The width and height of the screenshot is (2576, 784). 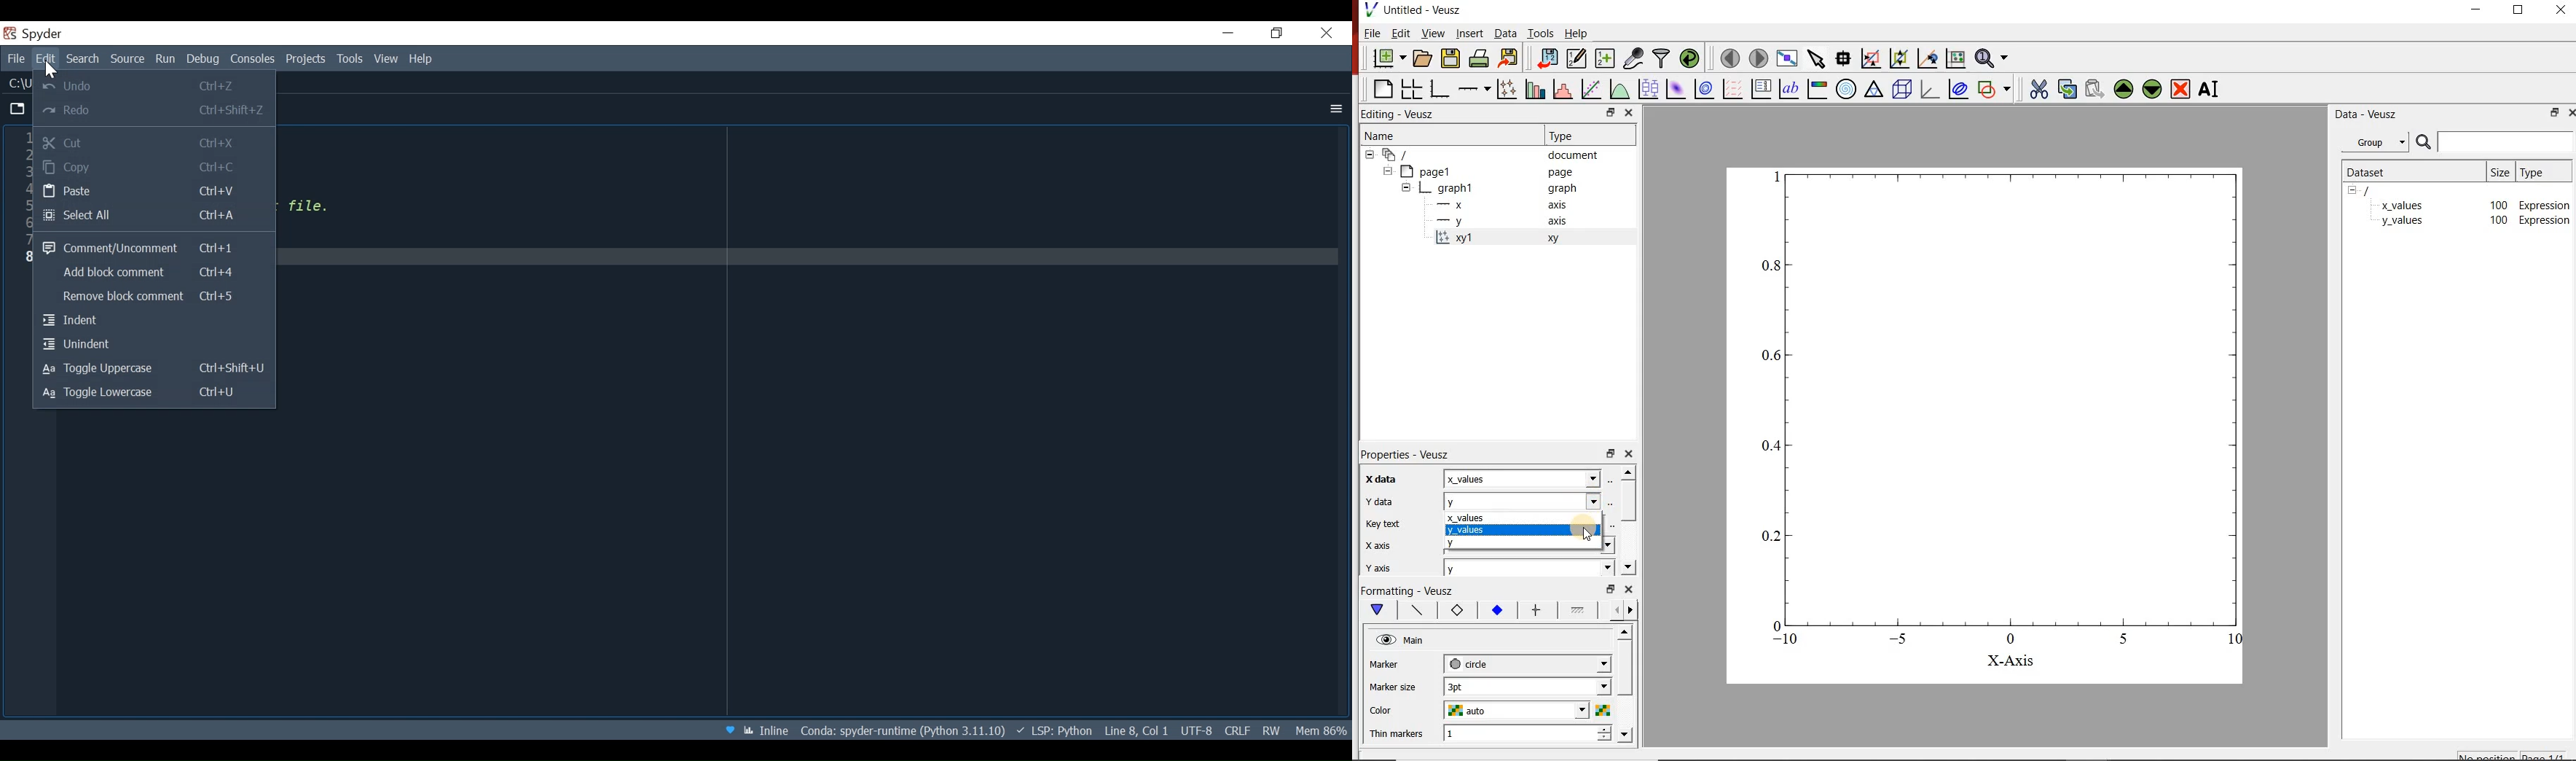 What do you see at coordinates (1278, 33) in the screenshot?
I see `Restore` at bounding box center [1278, 33].